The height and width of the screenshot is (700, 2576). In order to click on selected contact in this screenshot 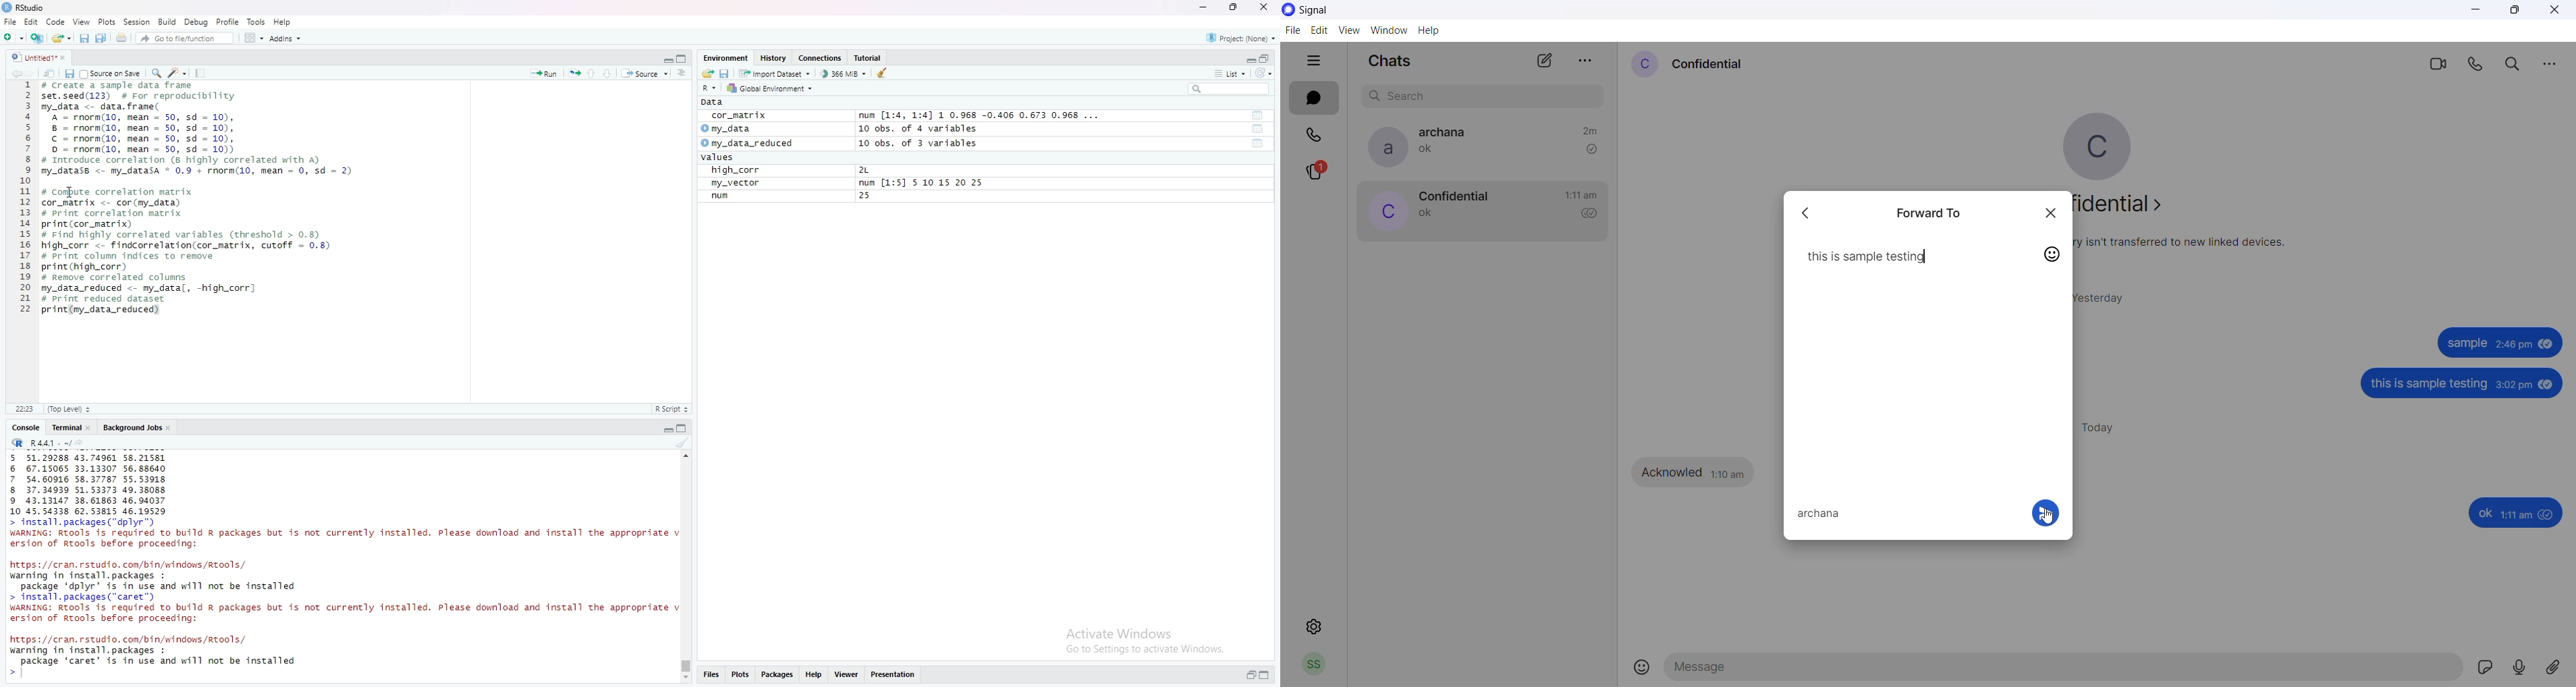, I will do `click(1821, 515)`.